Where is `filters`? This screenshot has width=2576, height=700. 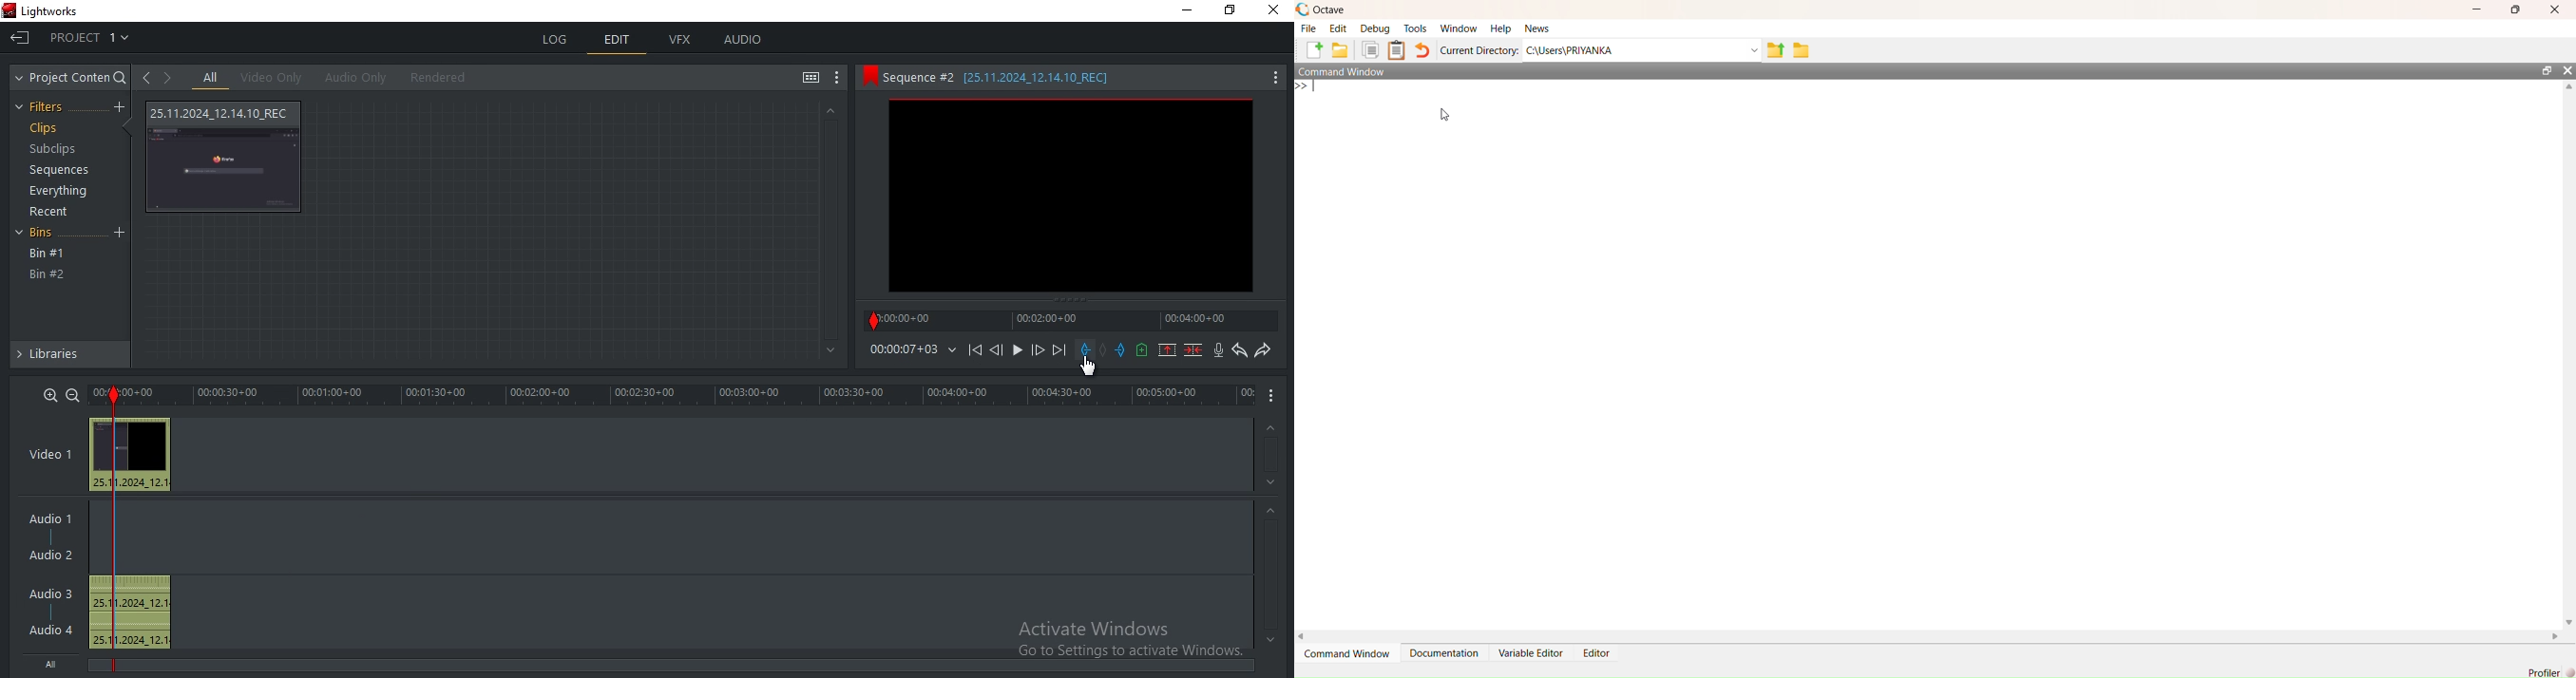 filters is located at coordinates (45, 106).